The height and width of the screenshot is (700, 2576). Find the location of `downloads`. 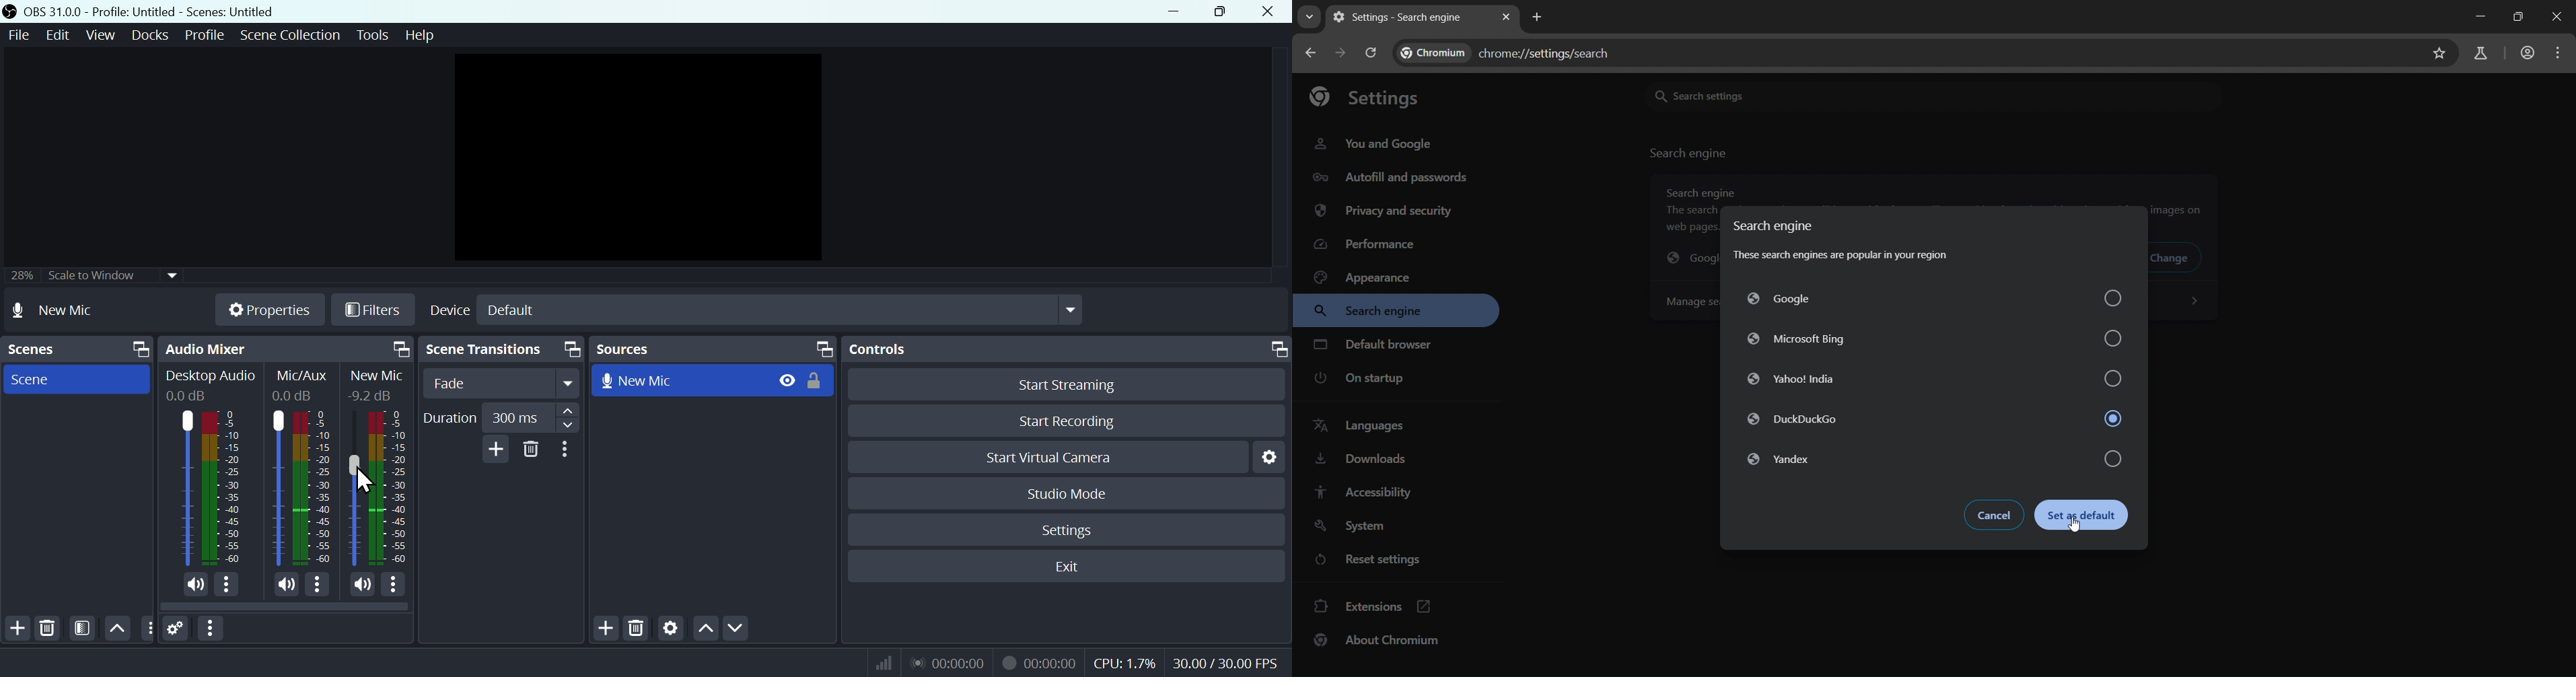

downloads is located at coordinates (1362, 462).